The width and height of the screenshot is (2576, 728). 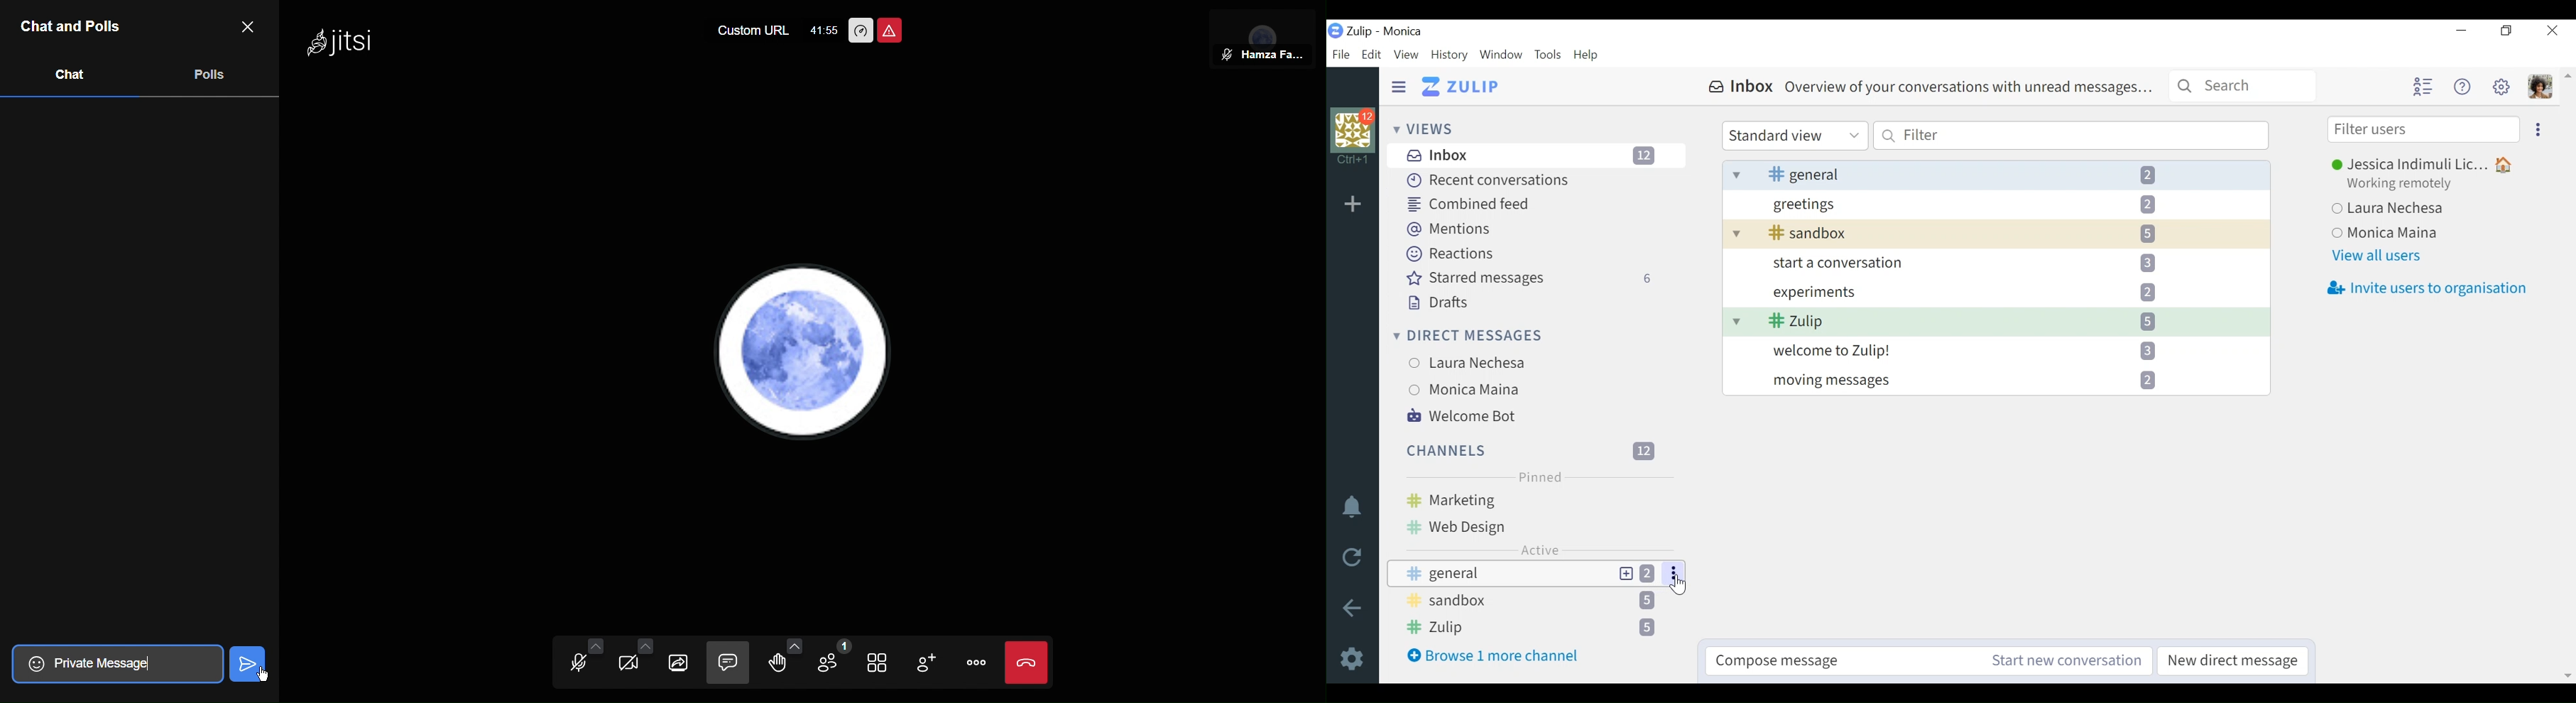 What do you see at coordinates (1499, 573) in the screenshot?
I see `General` at bounding box center [1499, 573].